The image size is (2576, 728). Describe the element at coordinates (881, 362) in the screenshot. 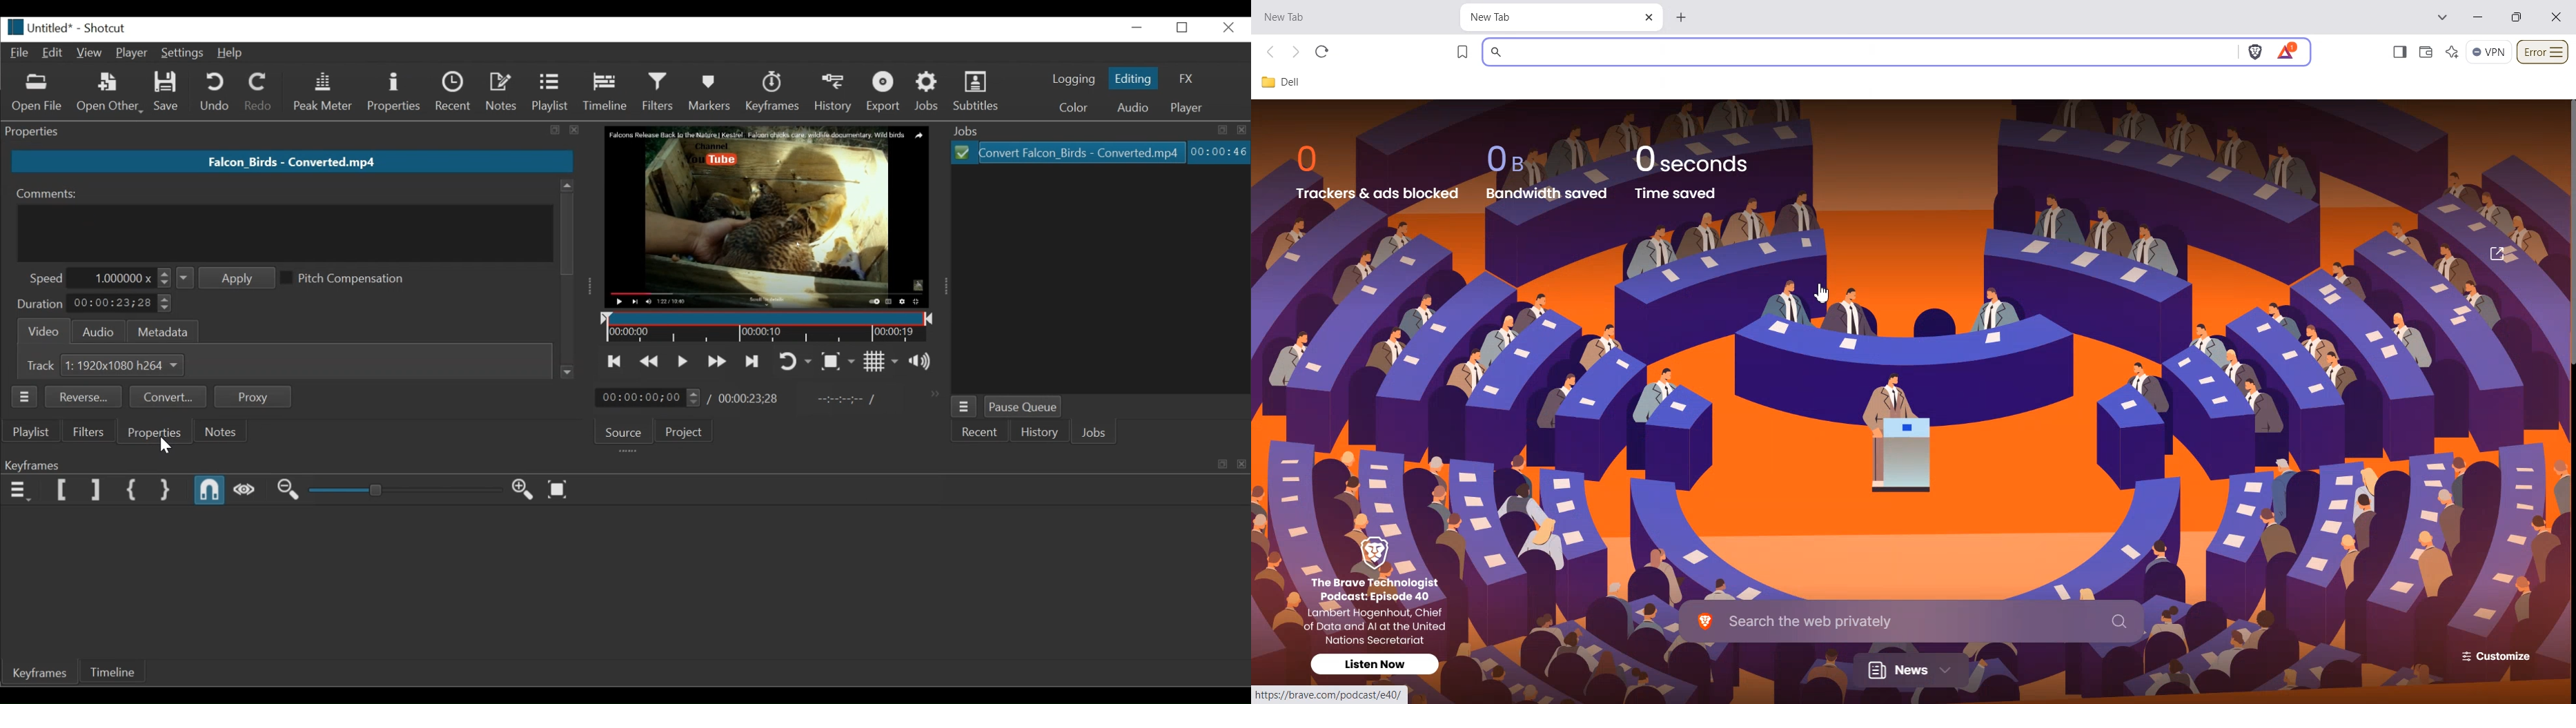

I see `Toggle grid display on the player` at that location.